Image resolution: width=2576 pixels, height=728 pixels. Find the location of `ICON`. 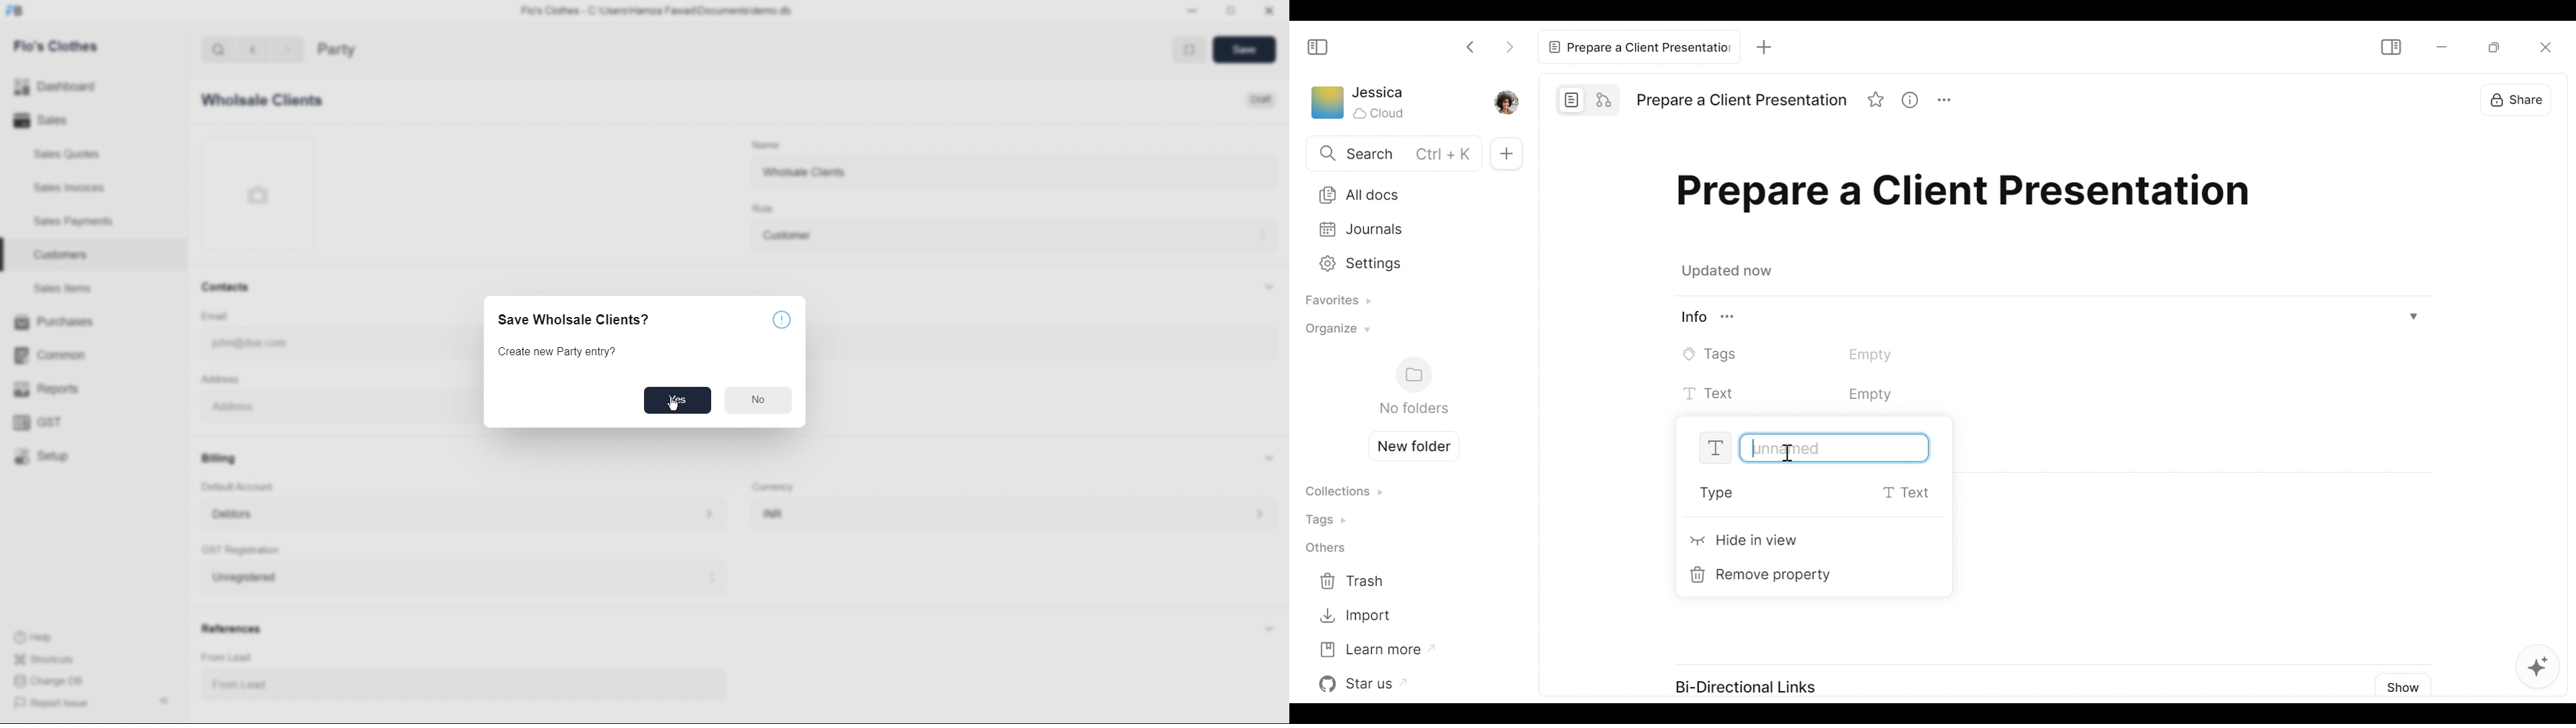

ICON is located at coordinates (777, 322).